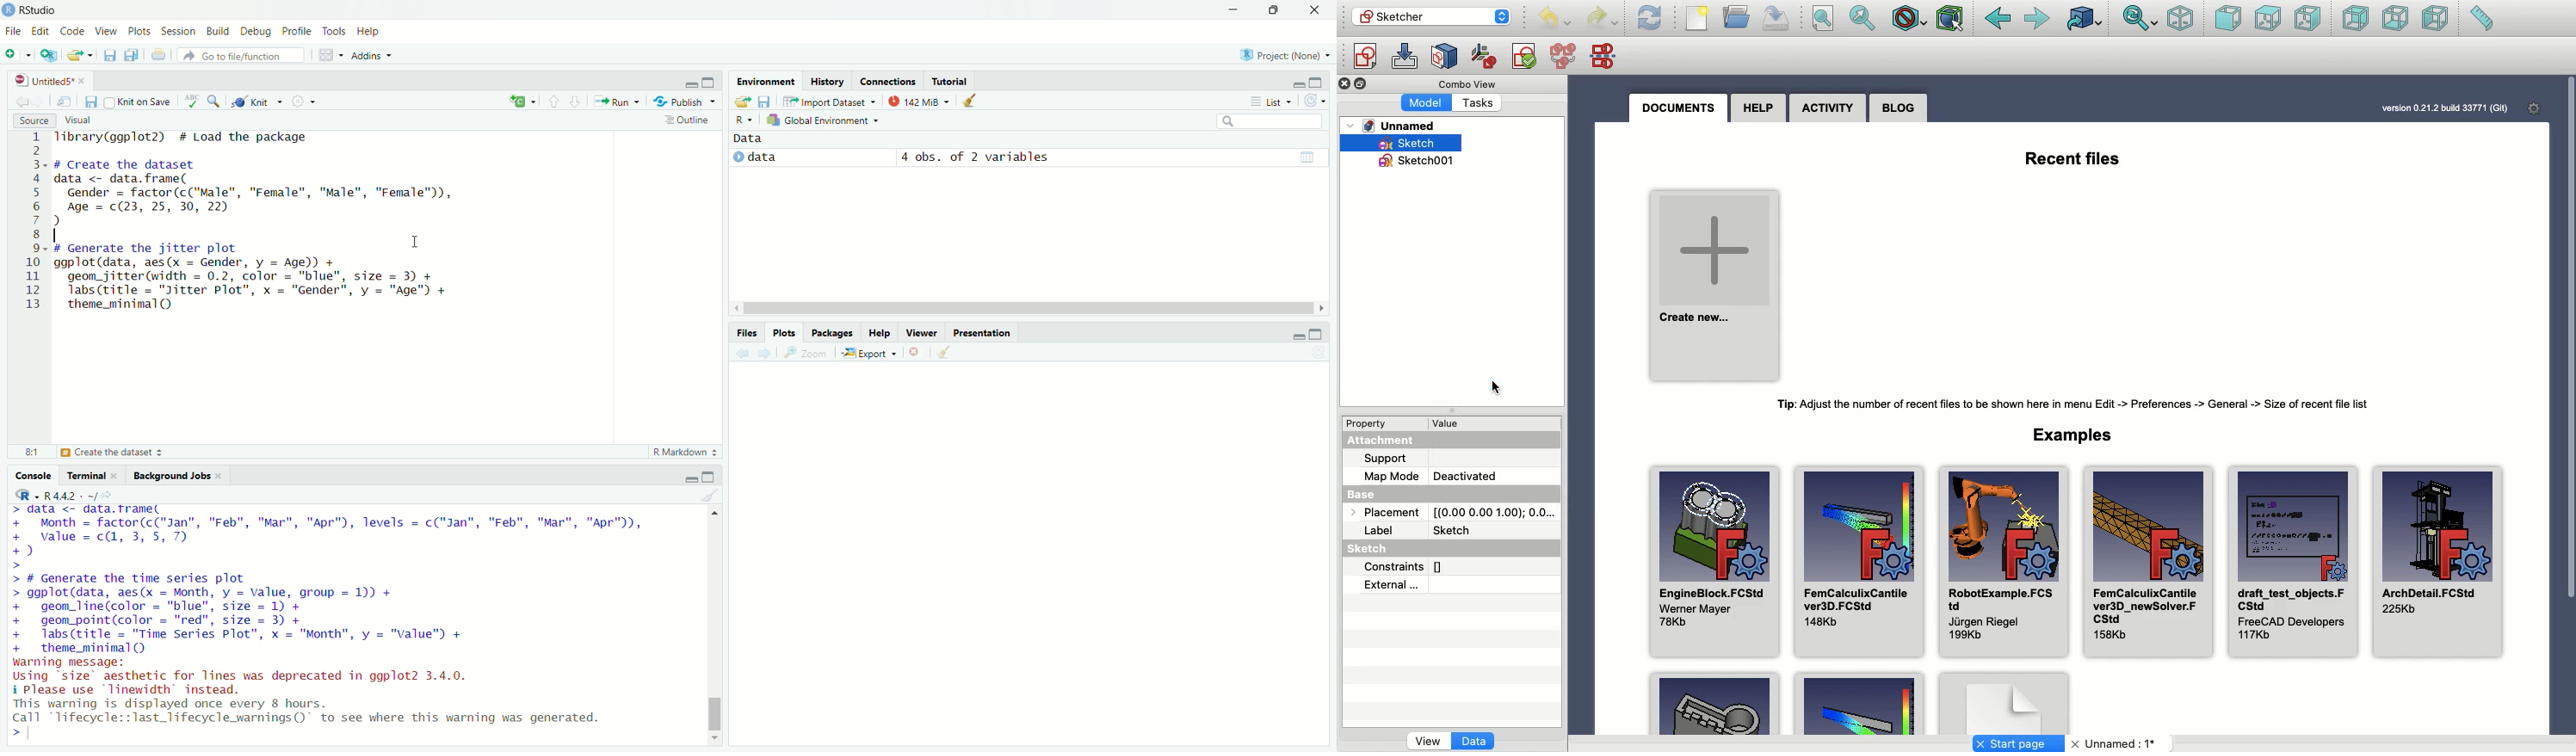 Image resolution: width=2576 pixels, height=756 pixels. What do you see at coordinates (1325, 82) in the screenshot?
I see `maximize` at bounding box center [1325, 82].